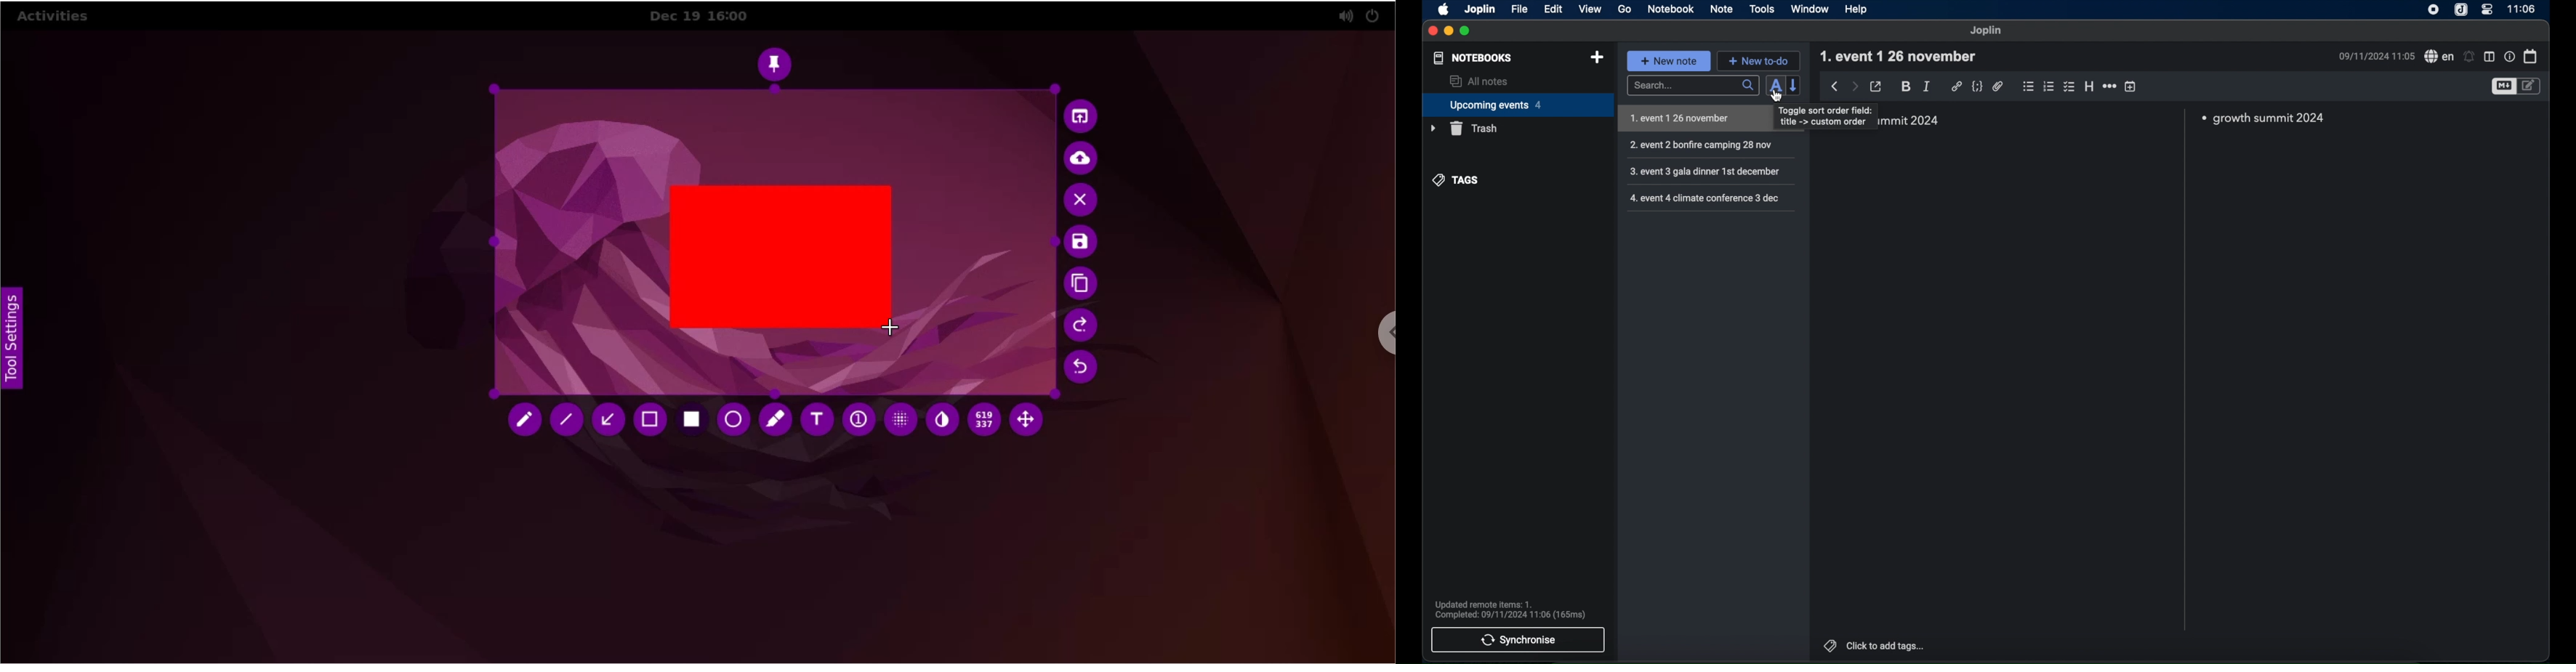 The image size is (2576, 672). What do you see at coordinates (1465, 31) in the screenshot?
I see `maximize ` at bounding box center [1465, 31].